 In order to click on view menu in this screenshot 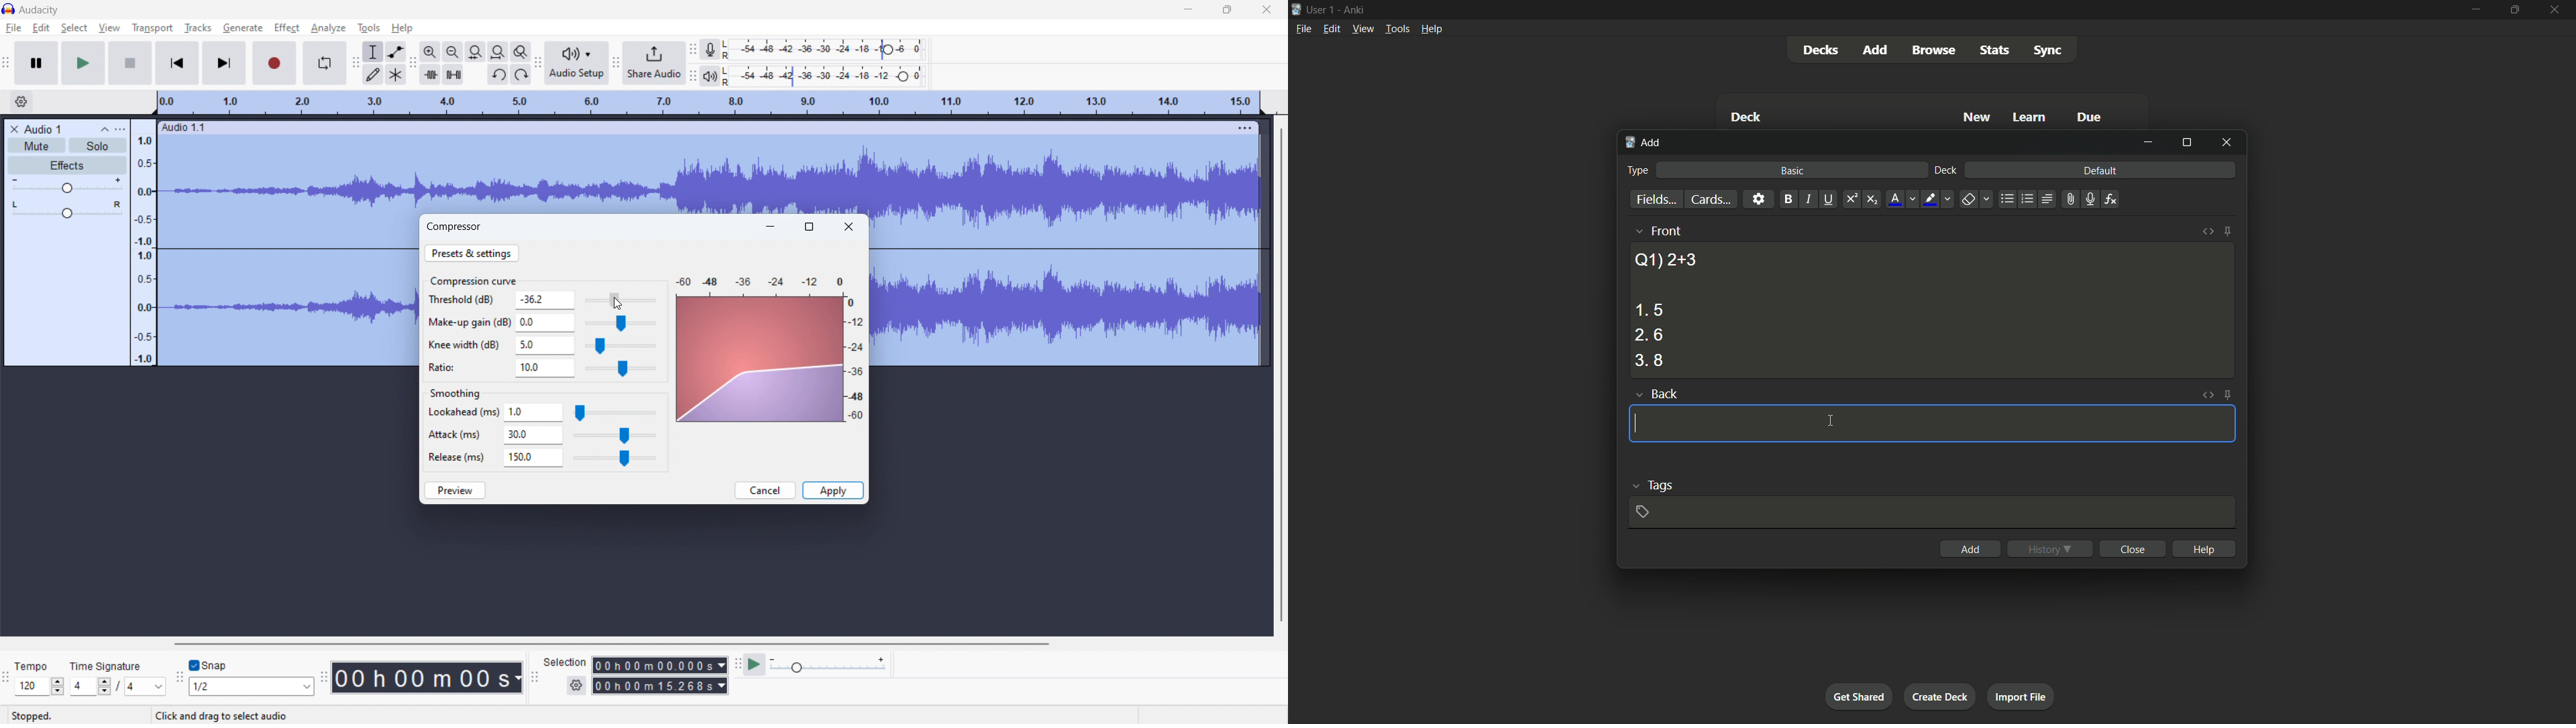, I will do `click(1362, 27)`.